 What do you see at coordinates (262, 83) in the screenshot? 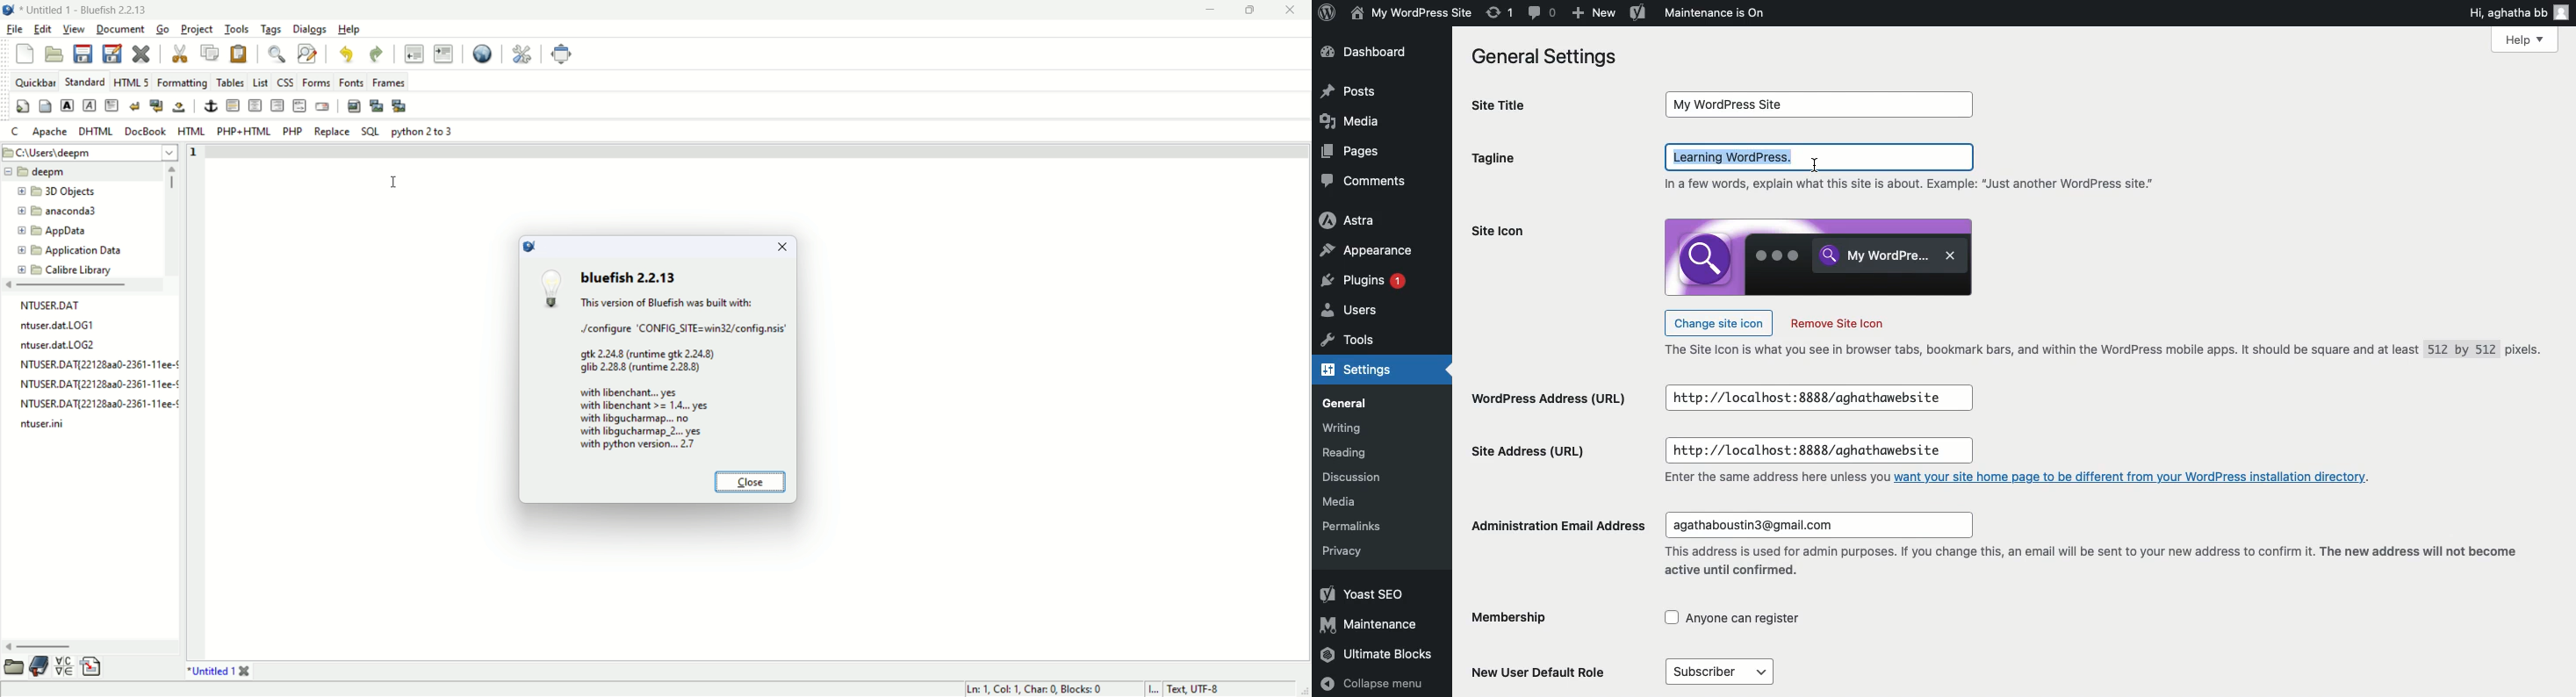
I see `list` at bounding box center [262, 83].